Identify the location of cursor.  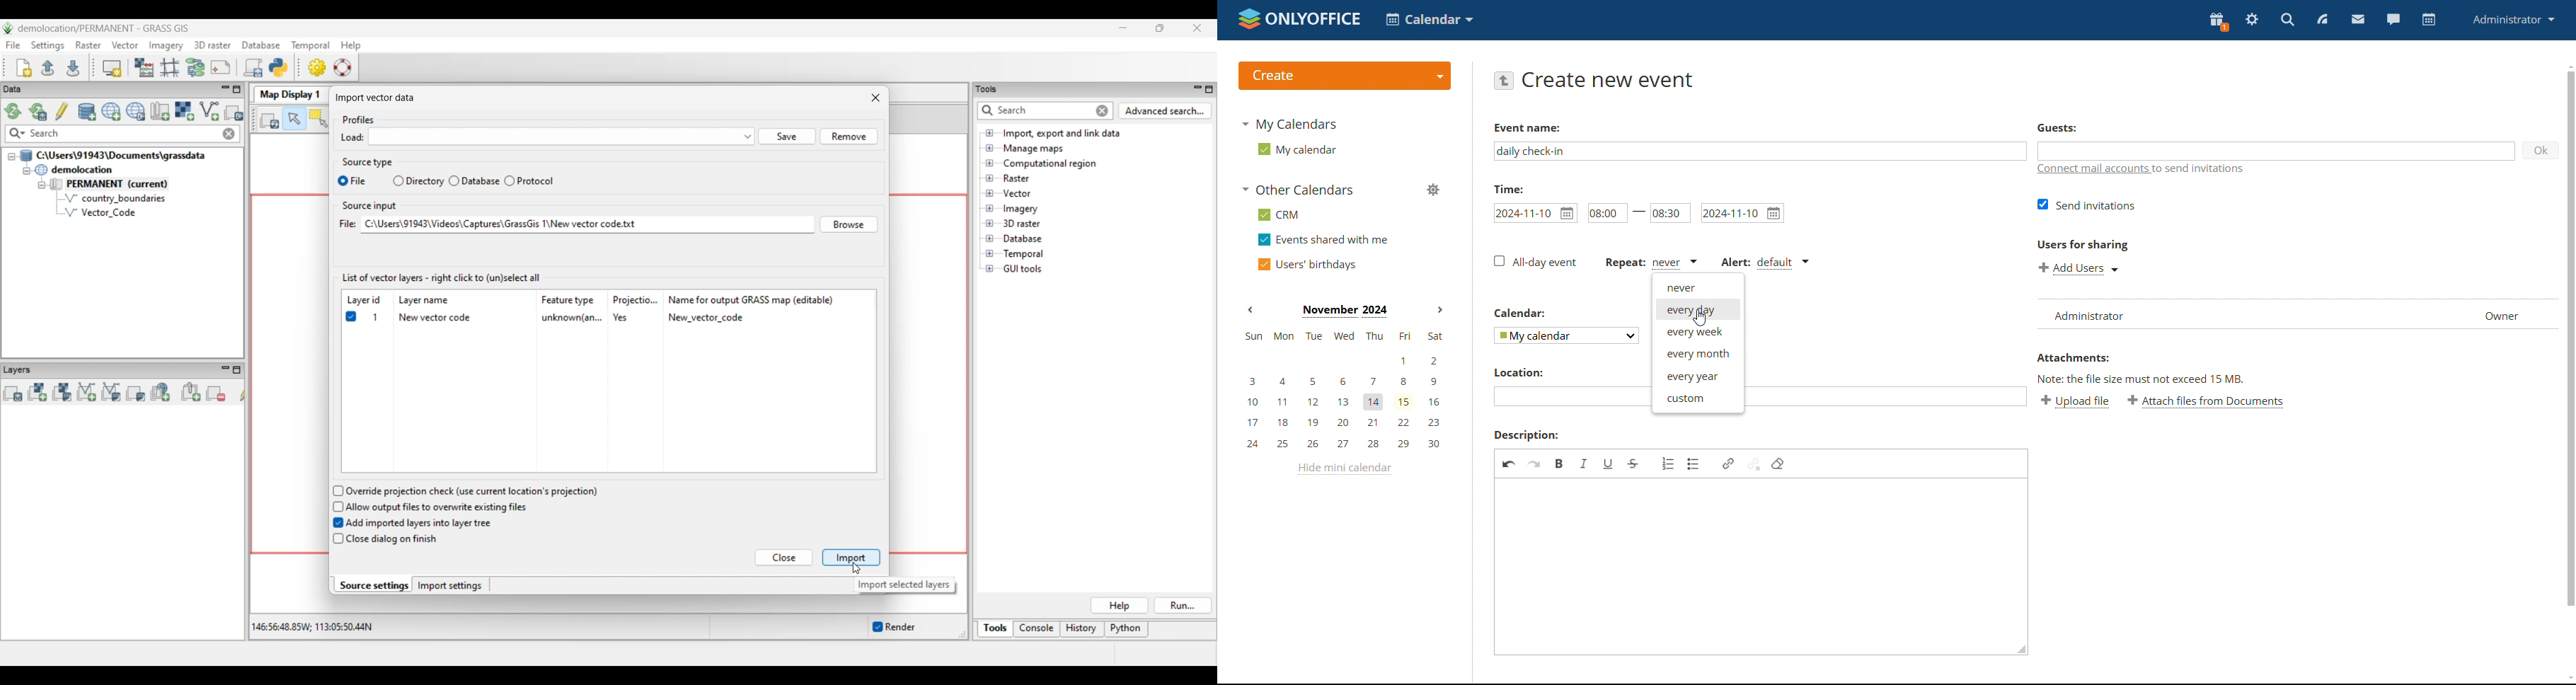
(1702, 320).